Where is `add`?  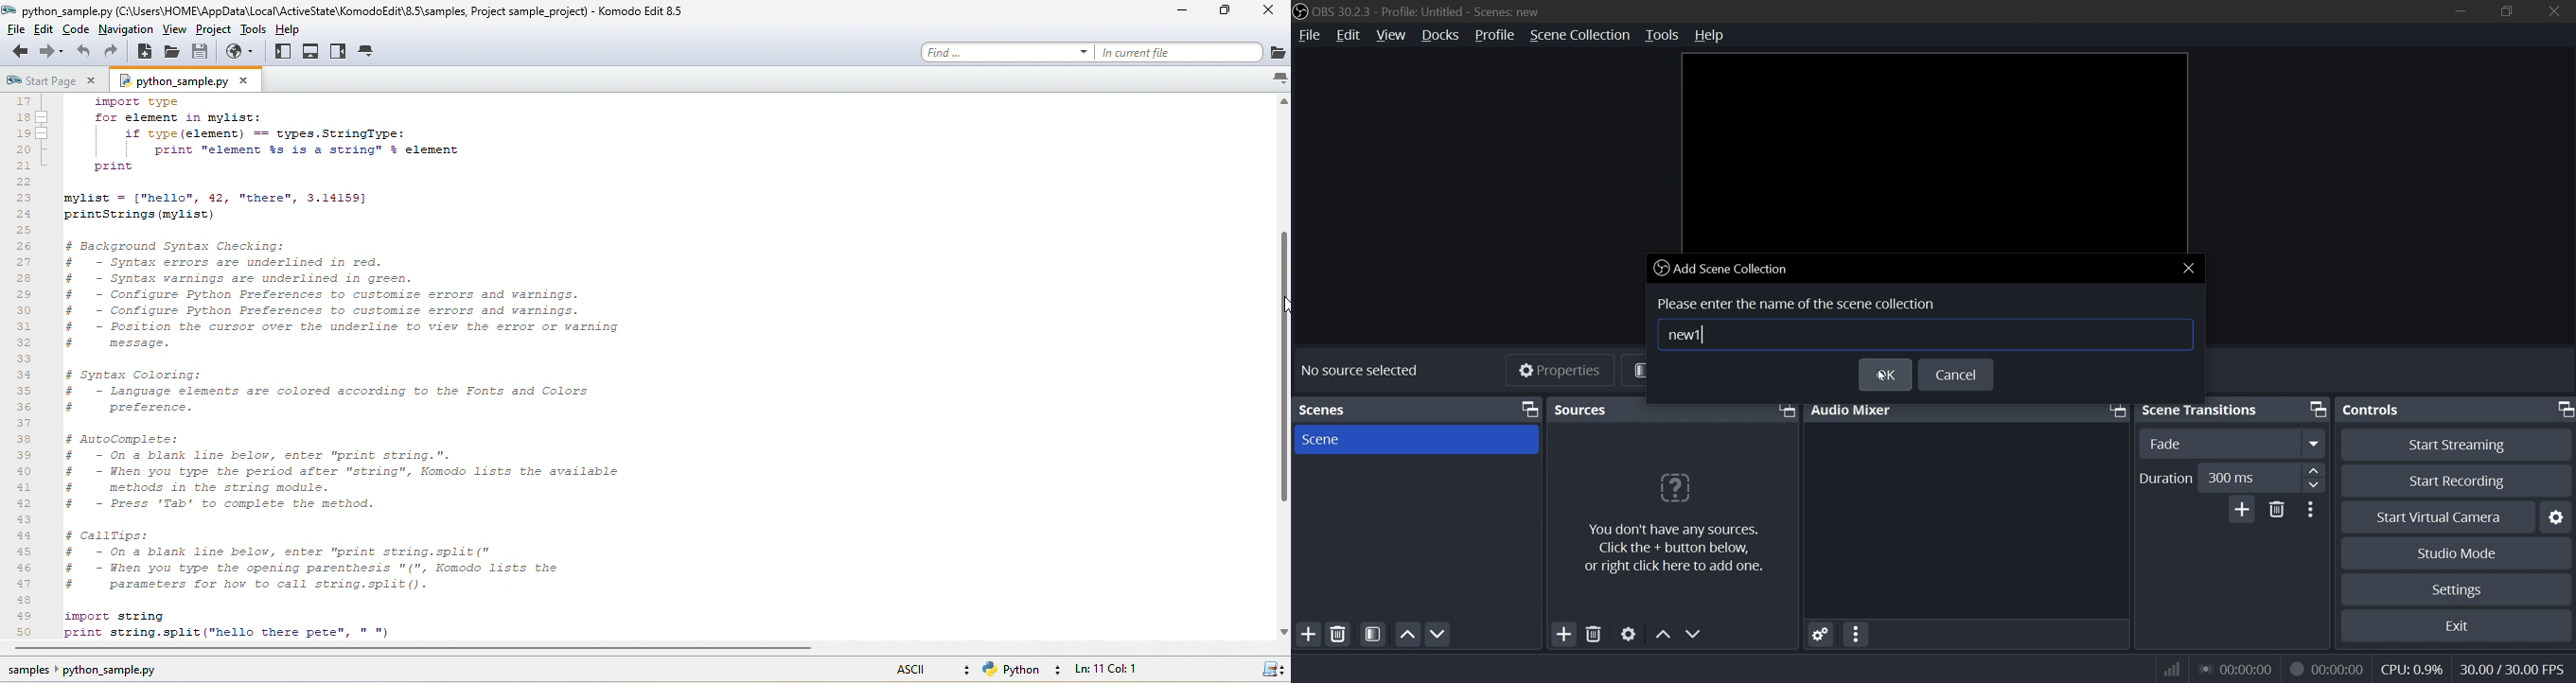
add is located at coordinates (1310, 633).